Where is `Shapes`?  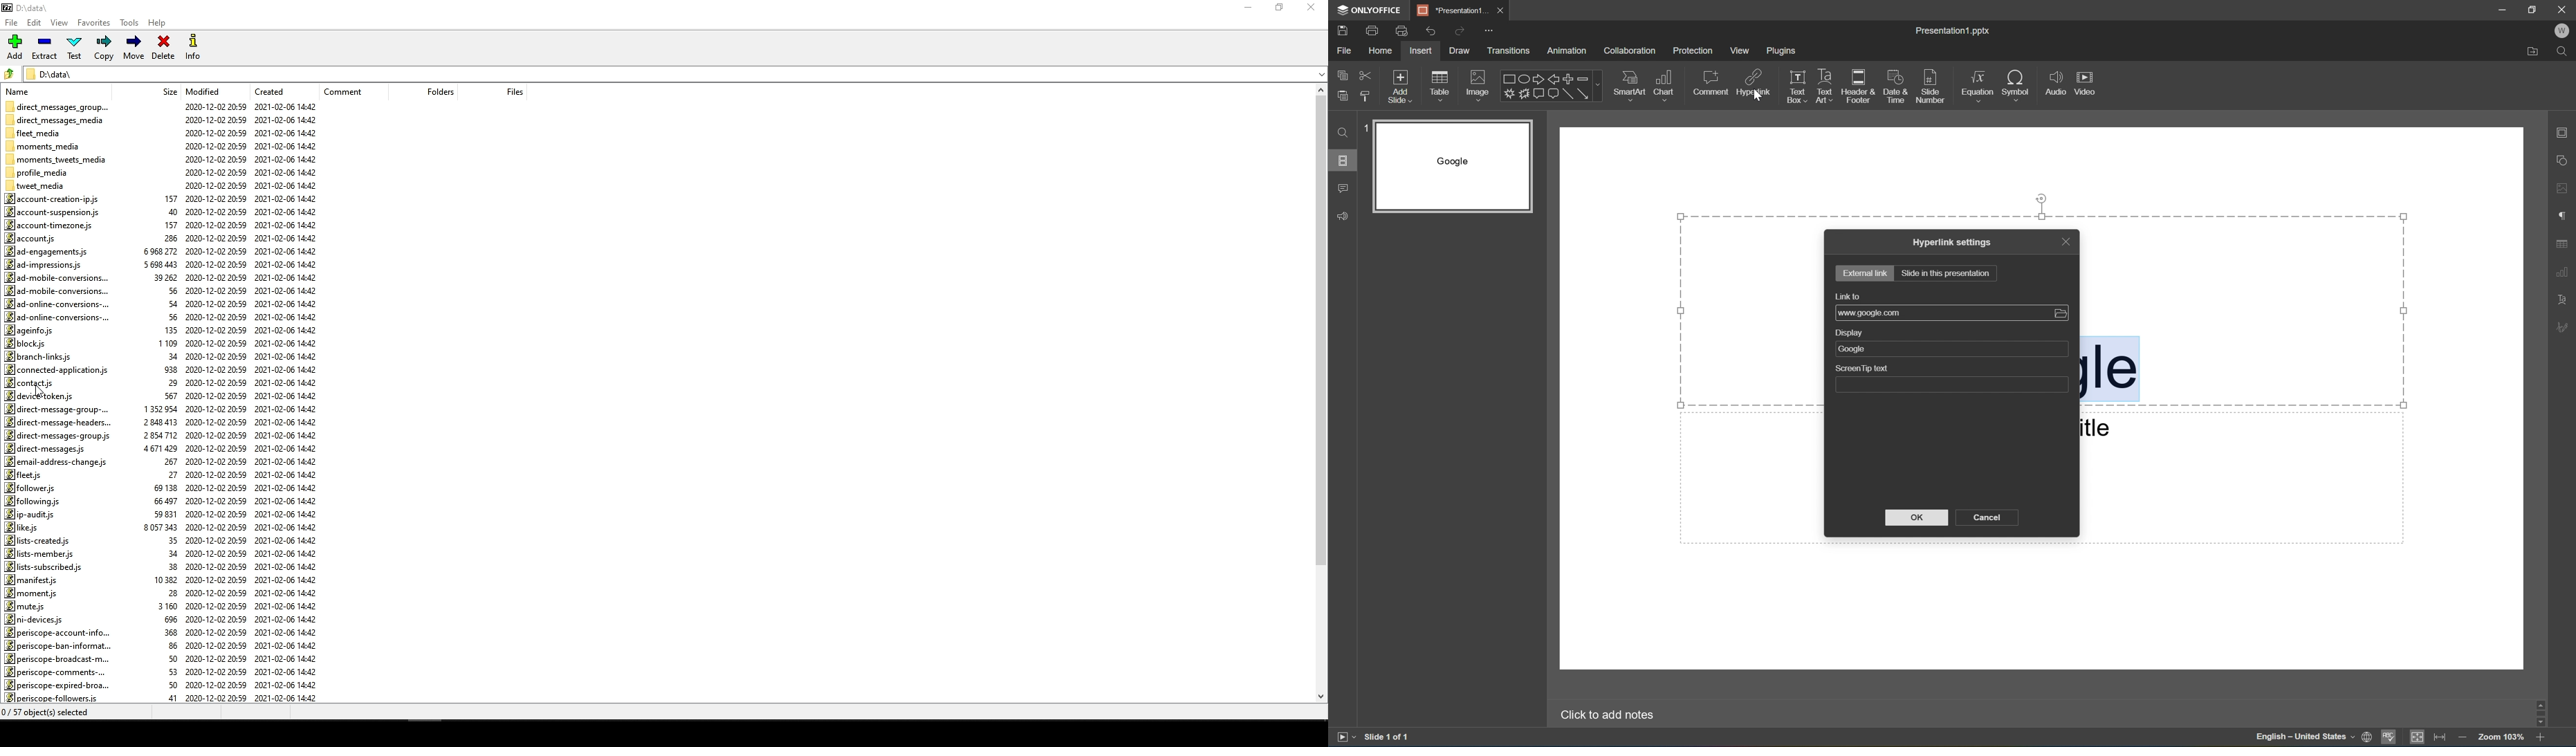
Shapes is located at coordinates (1545, 86).